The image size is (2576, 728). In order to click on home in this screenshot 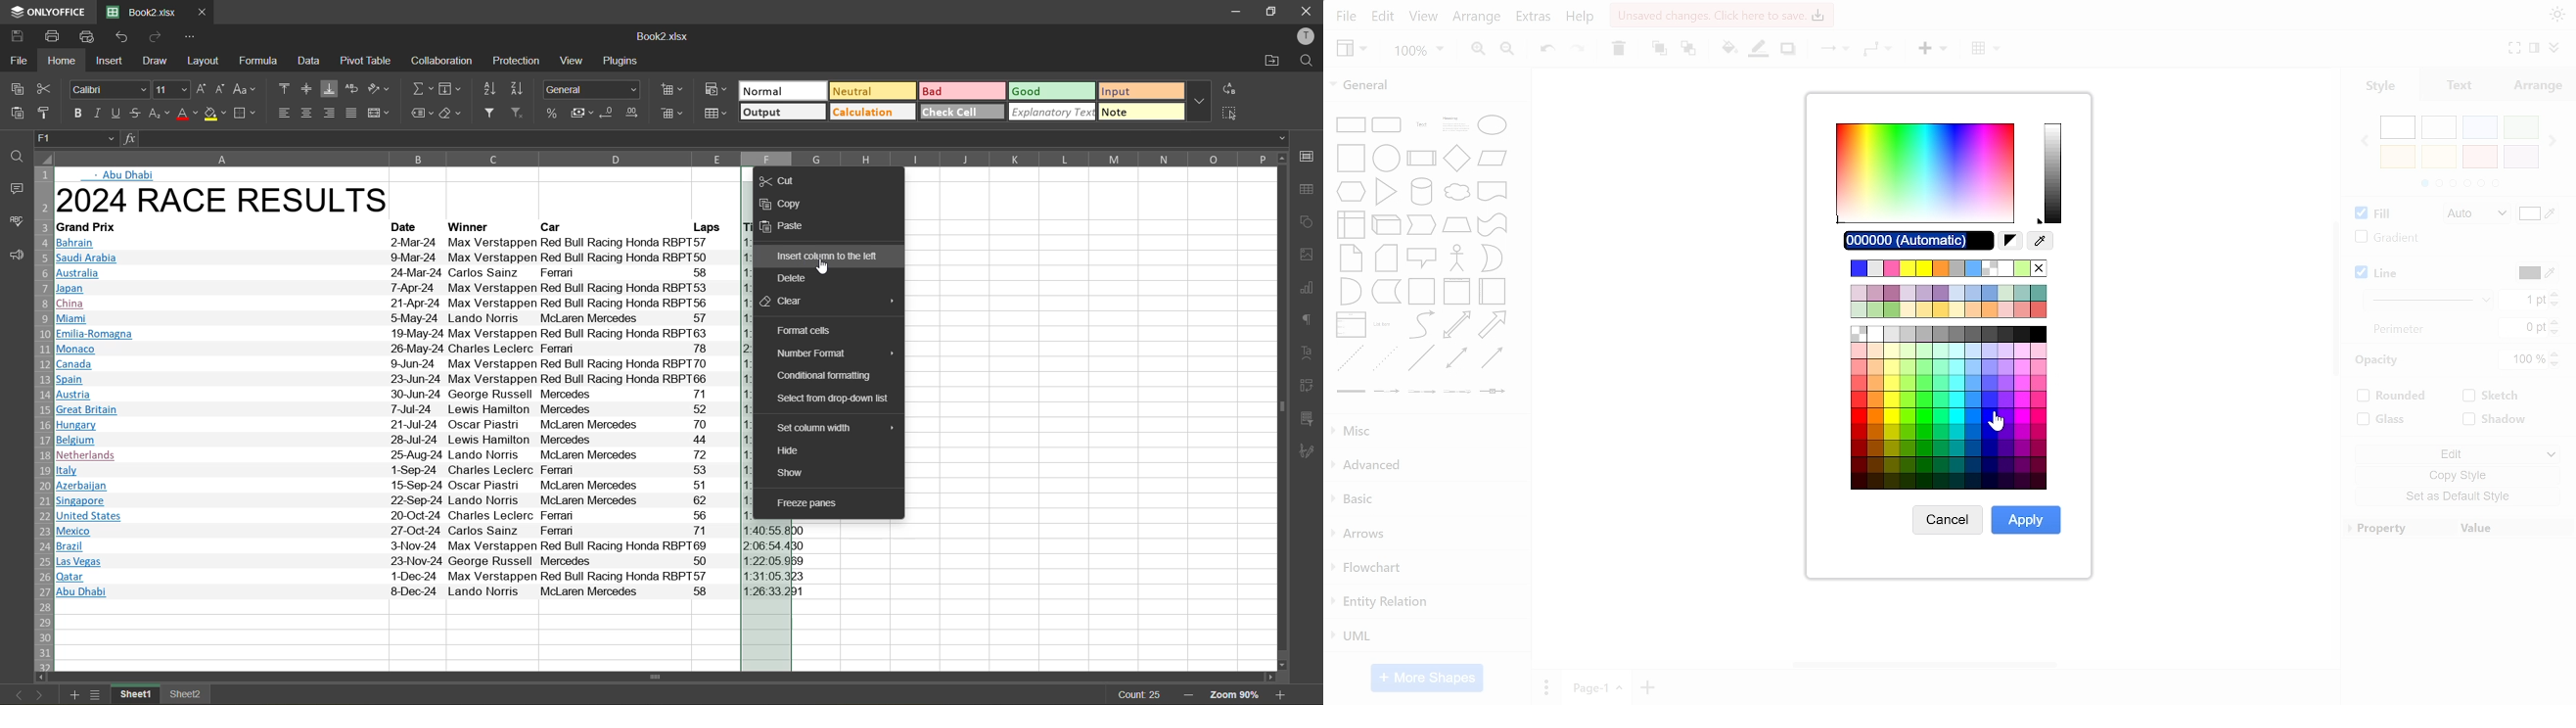, I will do `click(63, 61)`.